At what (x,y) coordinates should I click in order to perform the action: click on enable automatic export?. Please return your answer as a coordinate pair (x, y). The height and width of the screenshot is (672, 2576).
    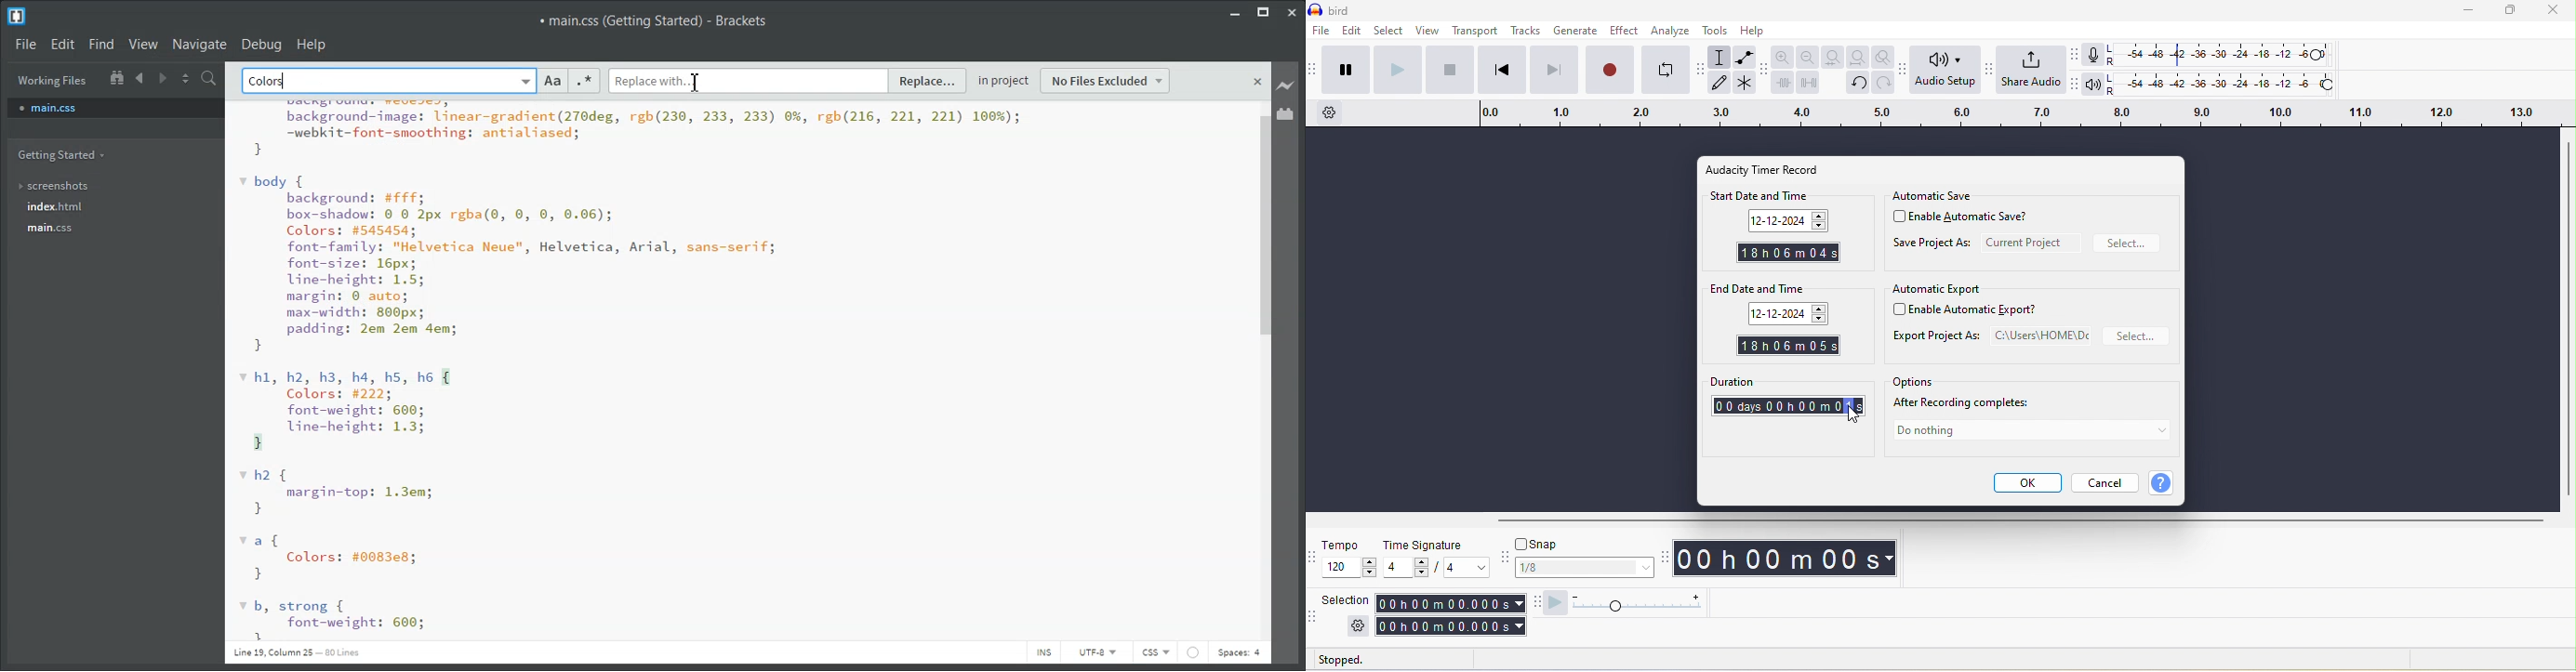
    Looking at the image, I should click on (1973, 311).